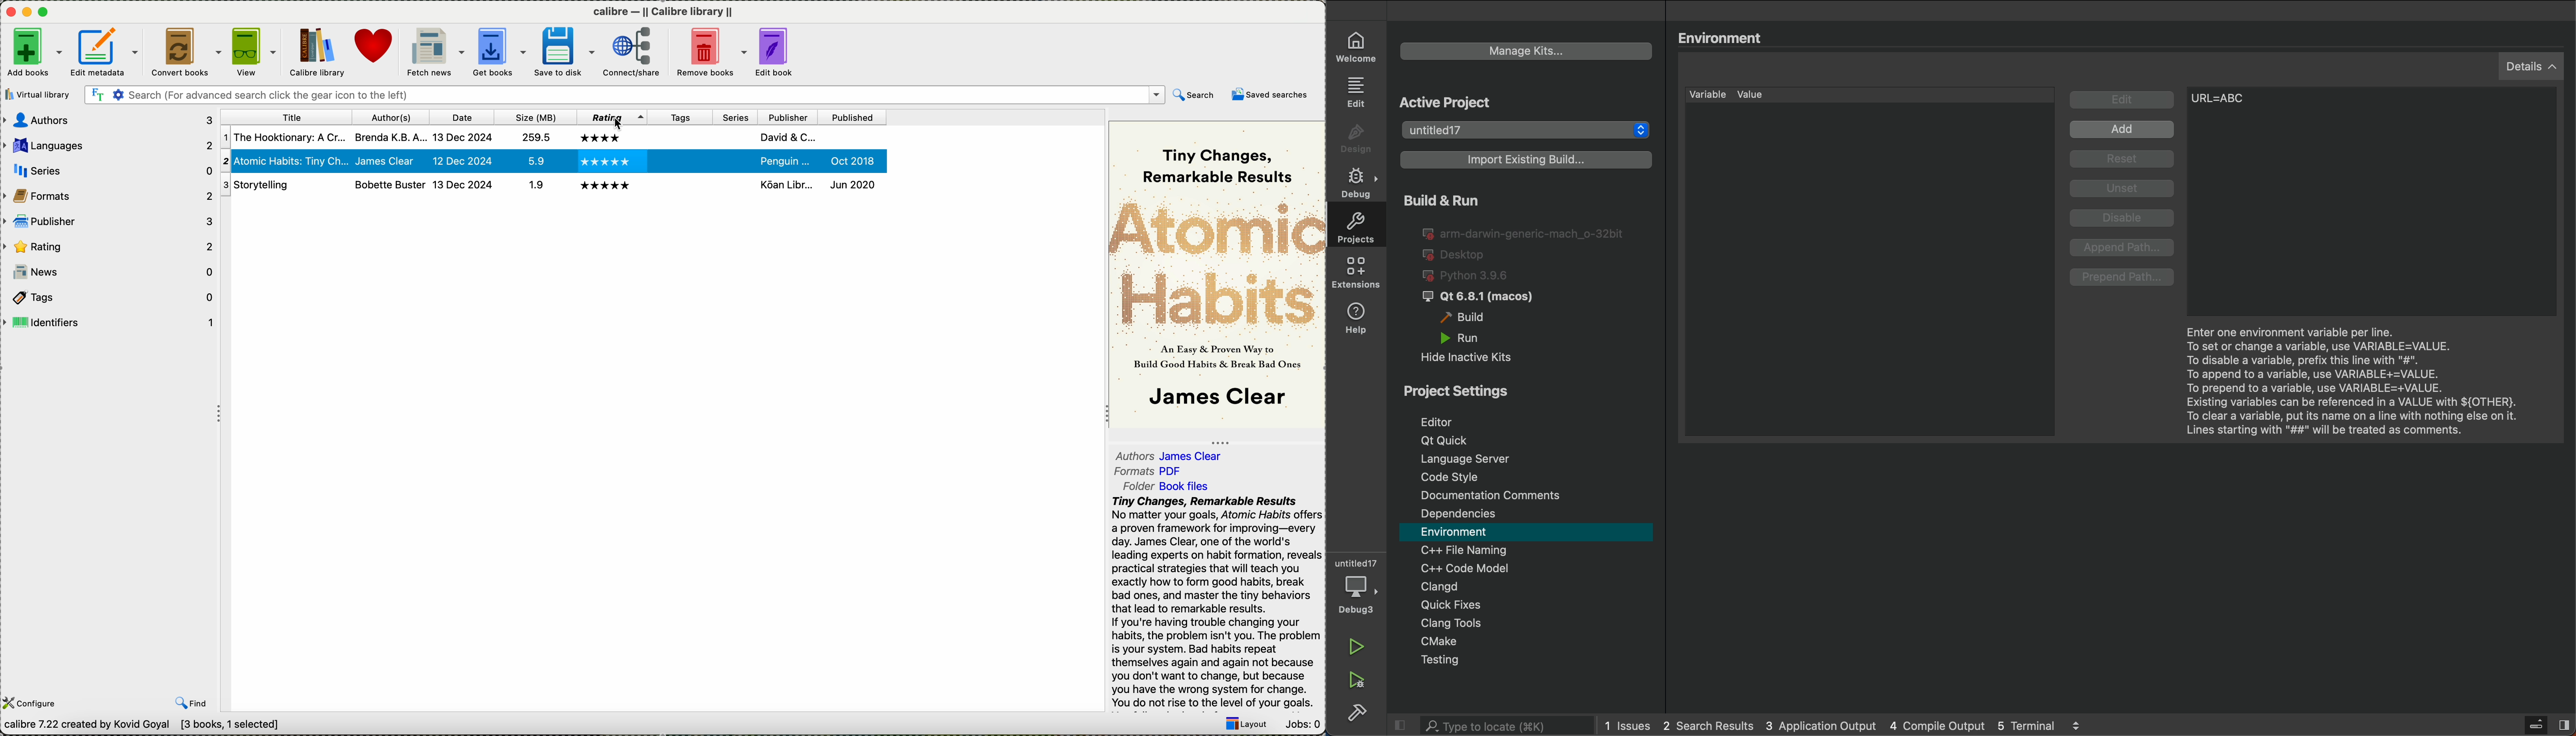 The image size is (2576, 756). I want to click on Clang tool, so click(1534, 624).